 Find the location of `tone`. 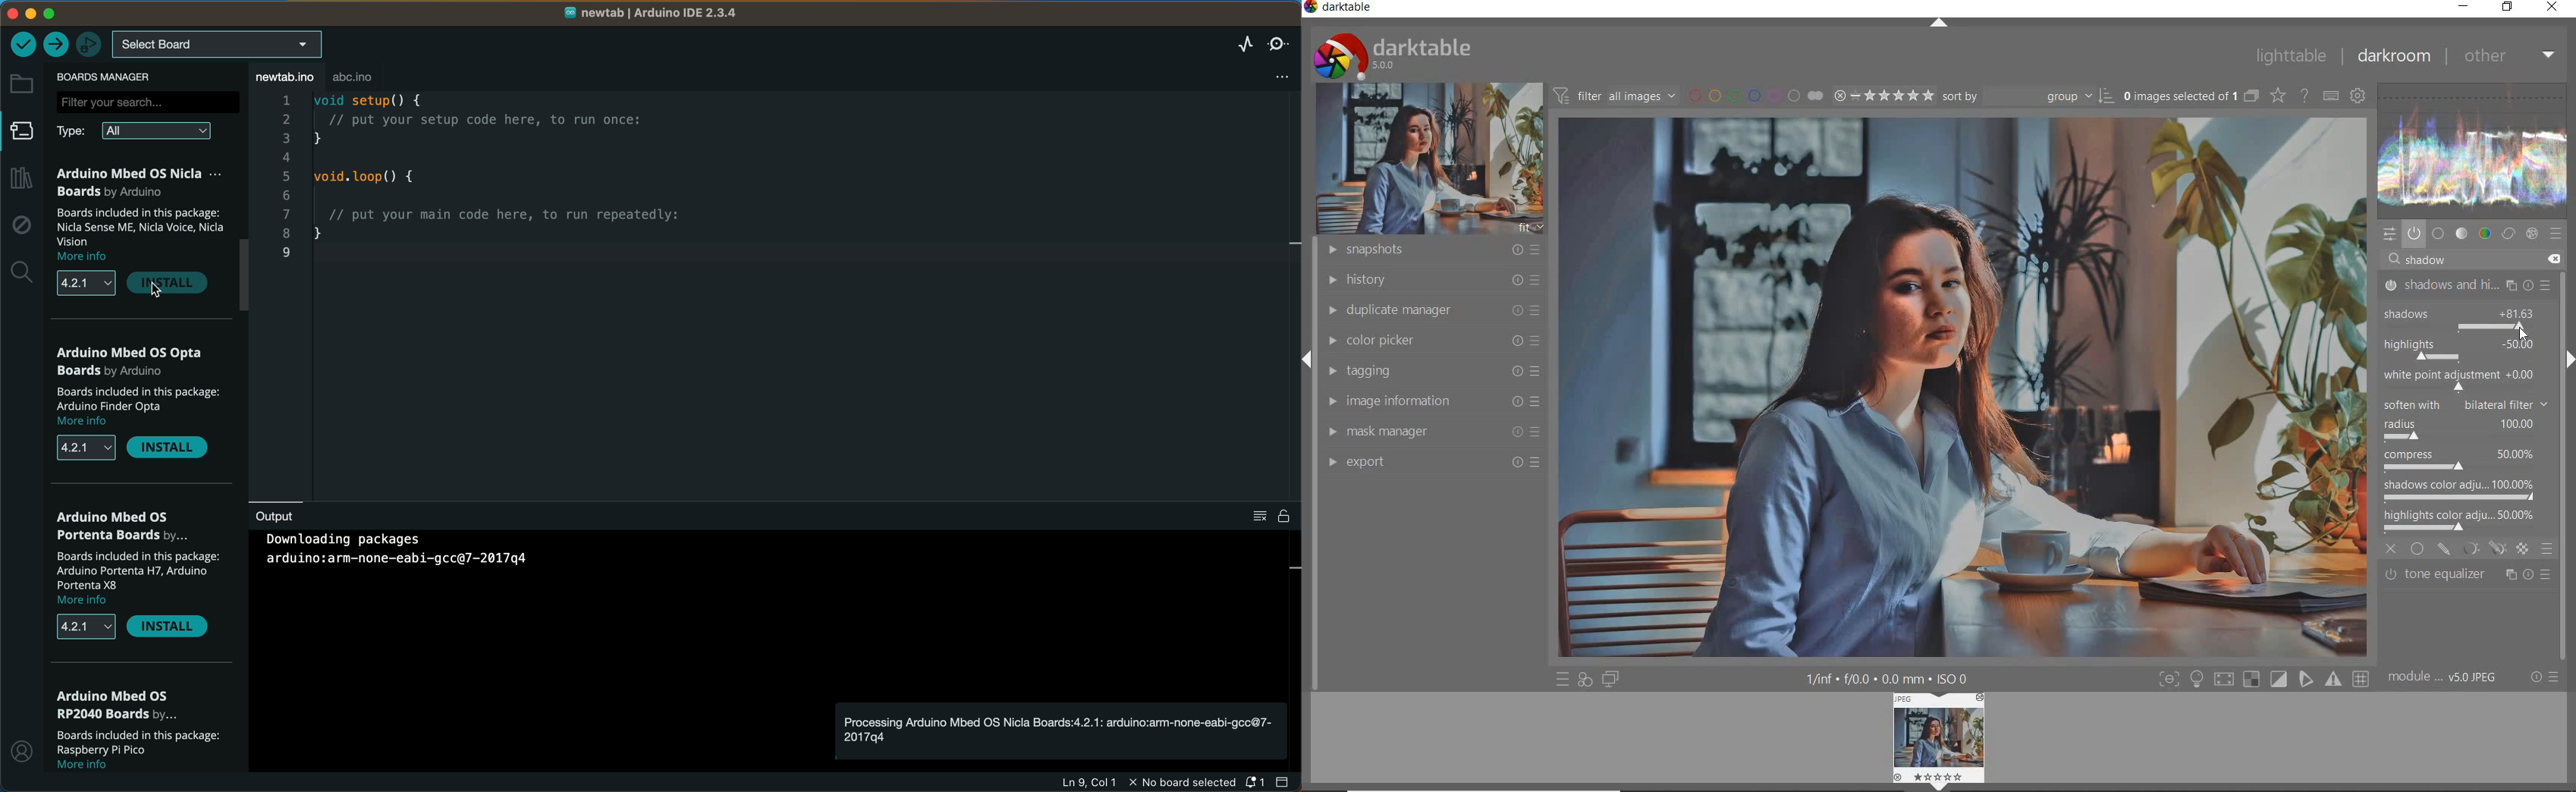

tone is located at coordinates (2461, 233).